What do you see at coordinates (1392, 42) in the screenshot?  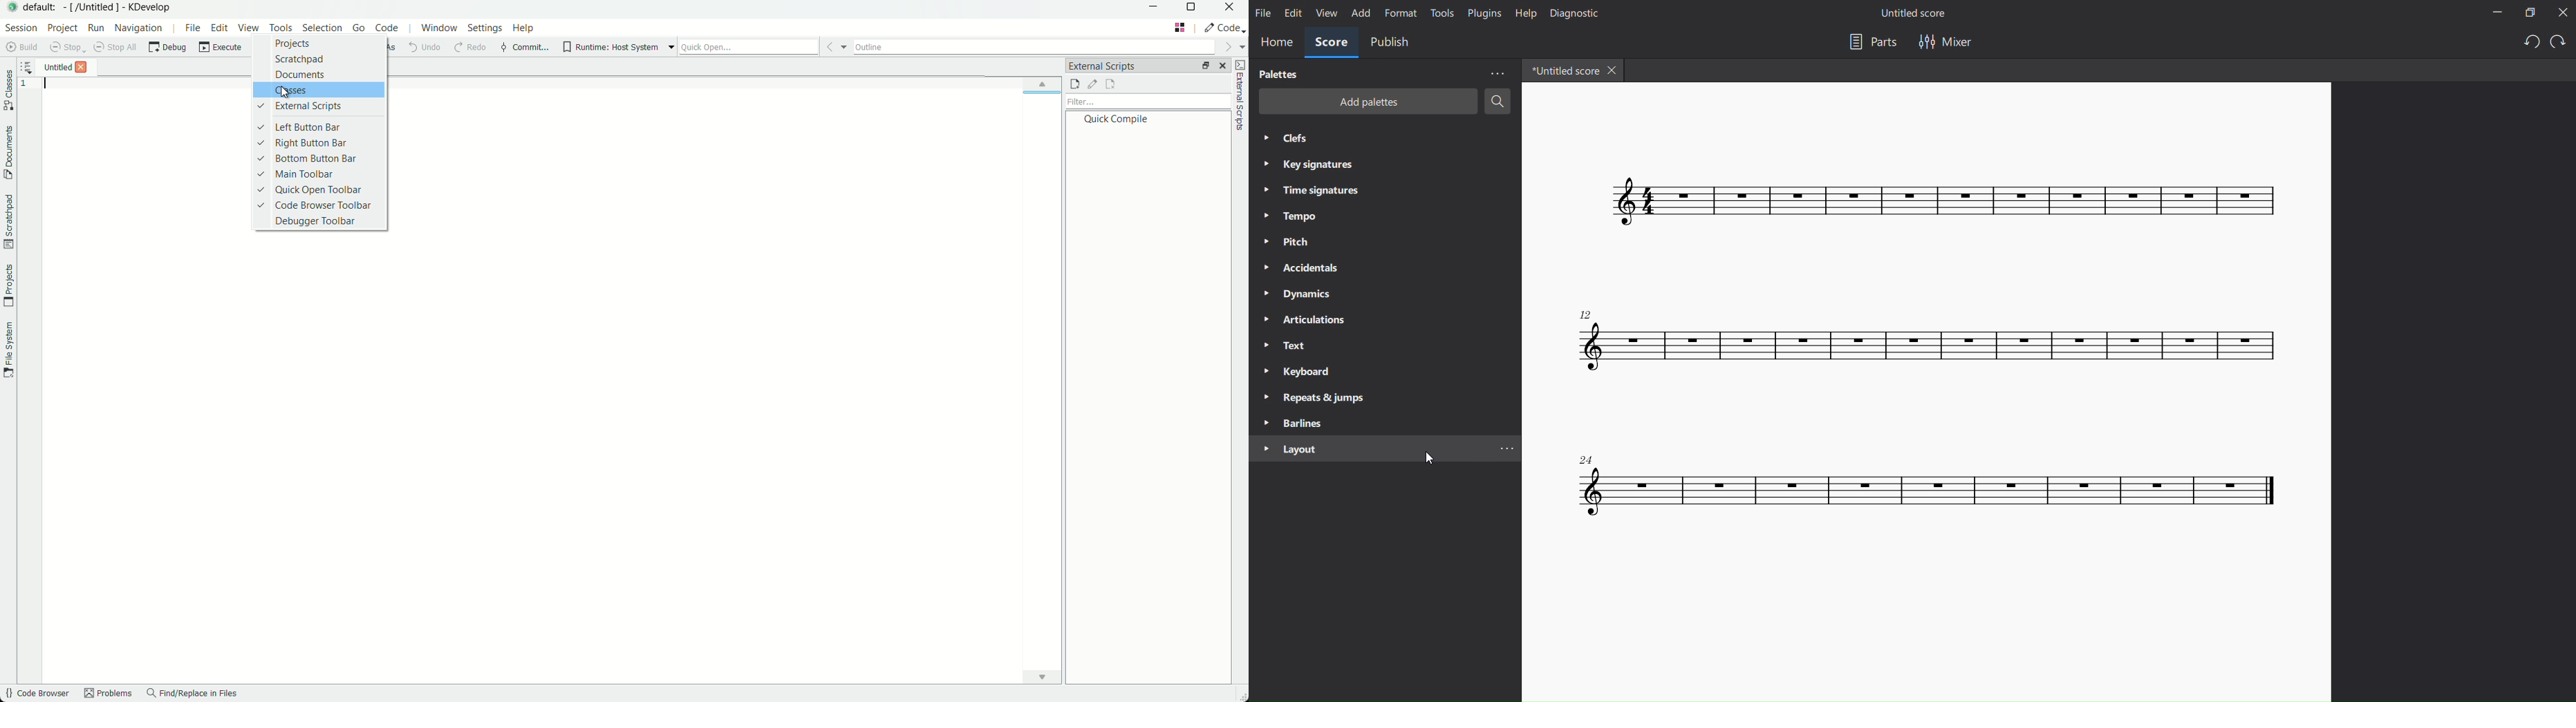 I see `publish` at bounding box center [1392, 42].